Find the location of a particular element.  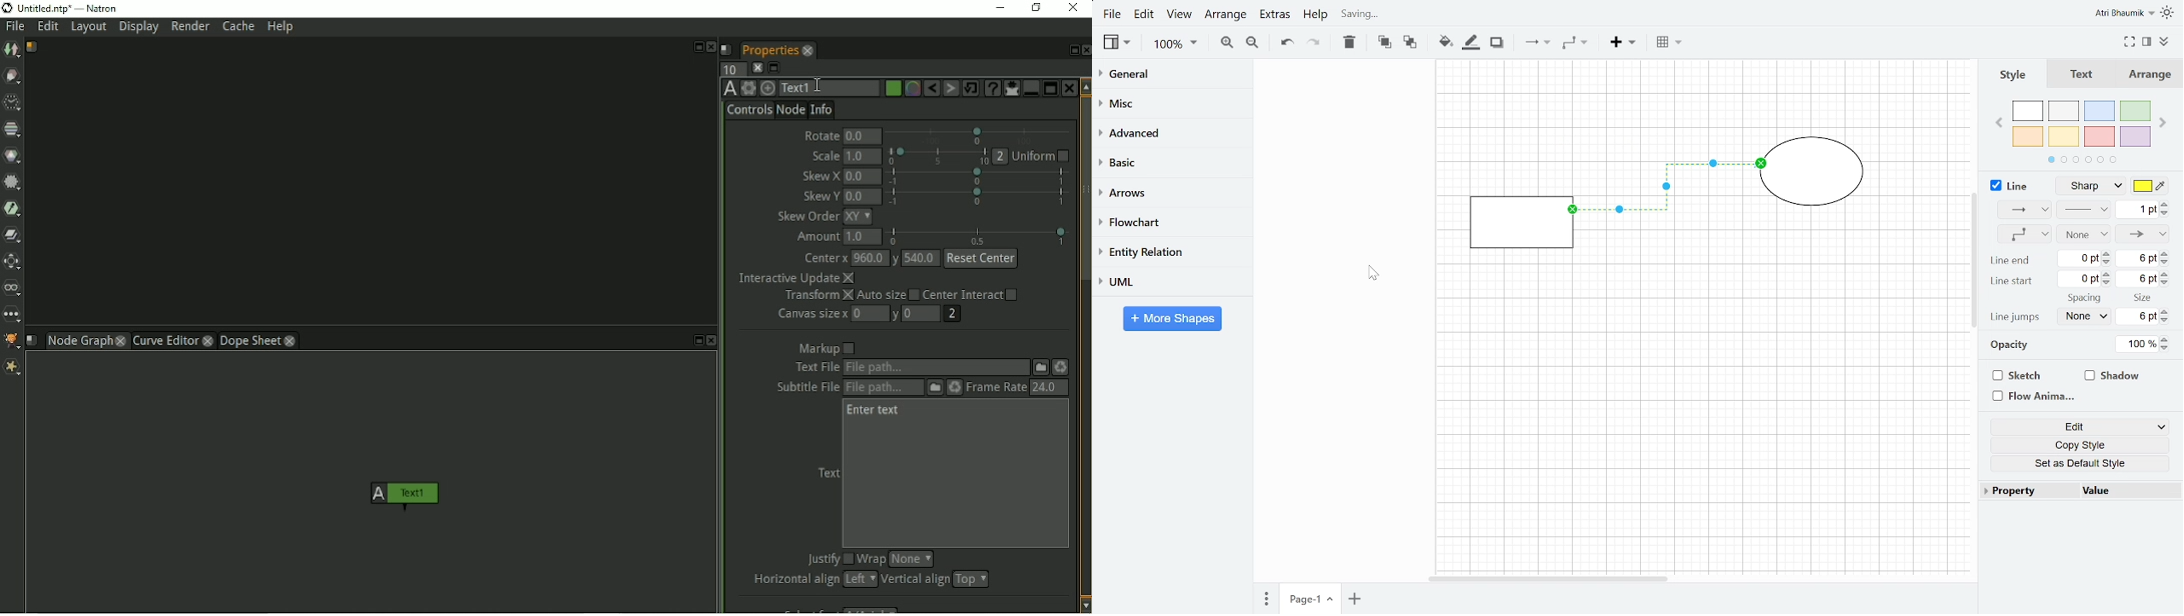

Insert is located at coordinates (1625, 44).